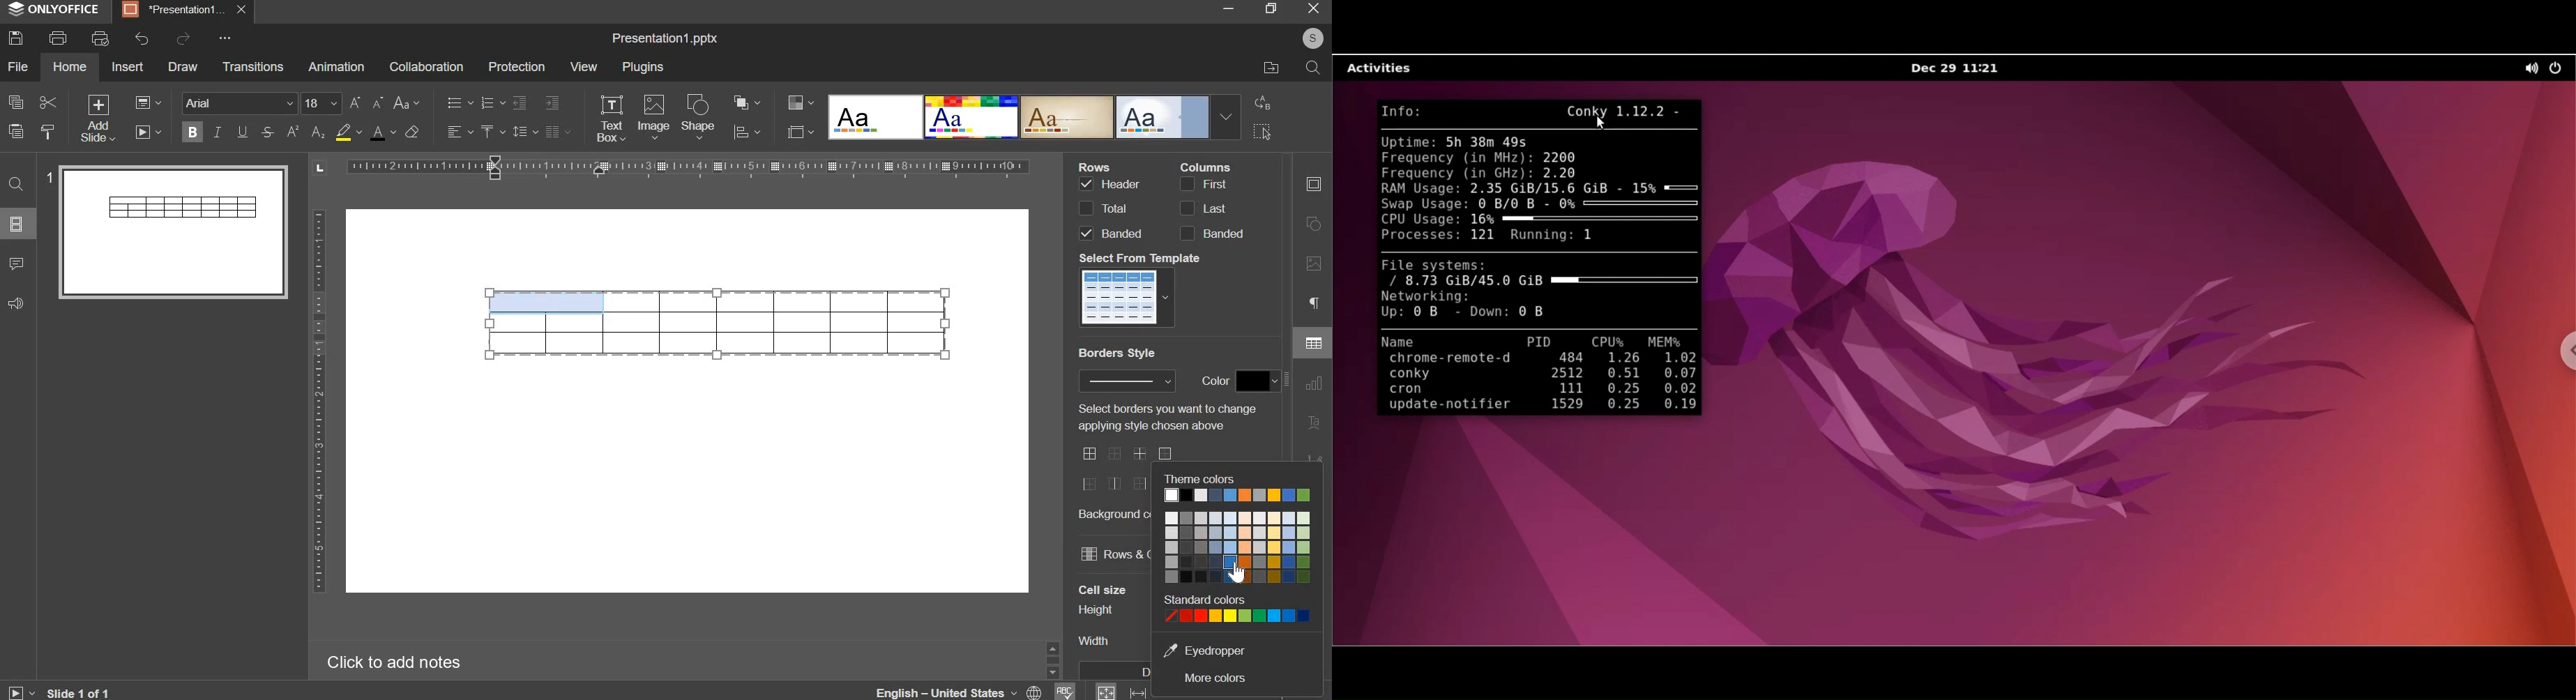 The width and height of the screenshot is (2576, 700). What do you see at coordinates (1127, 381) in the screenshot?
I see `border style` at bounding box center [1127, 381].